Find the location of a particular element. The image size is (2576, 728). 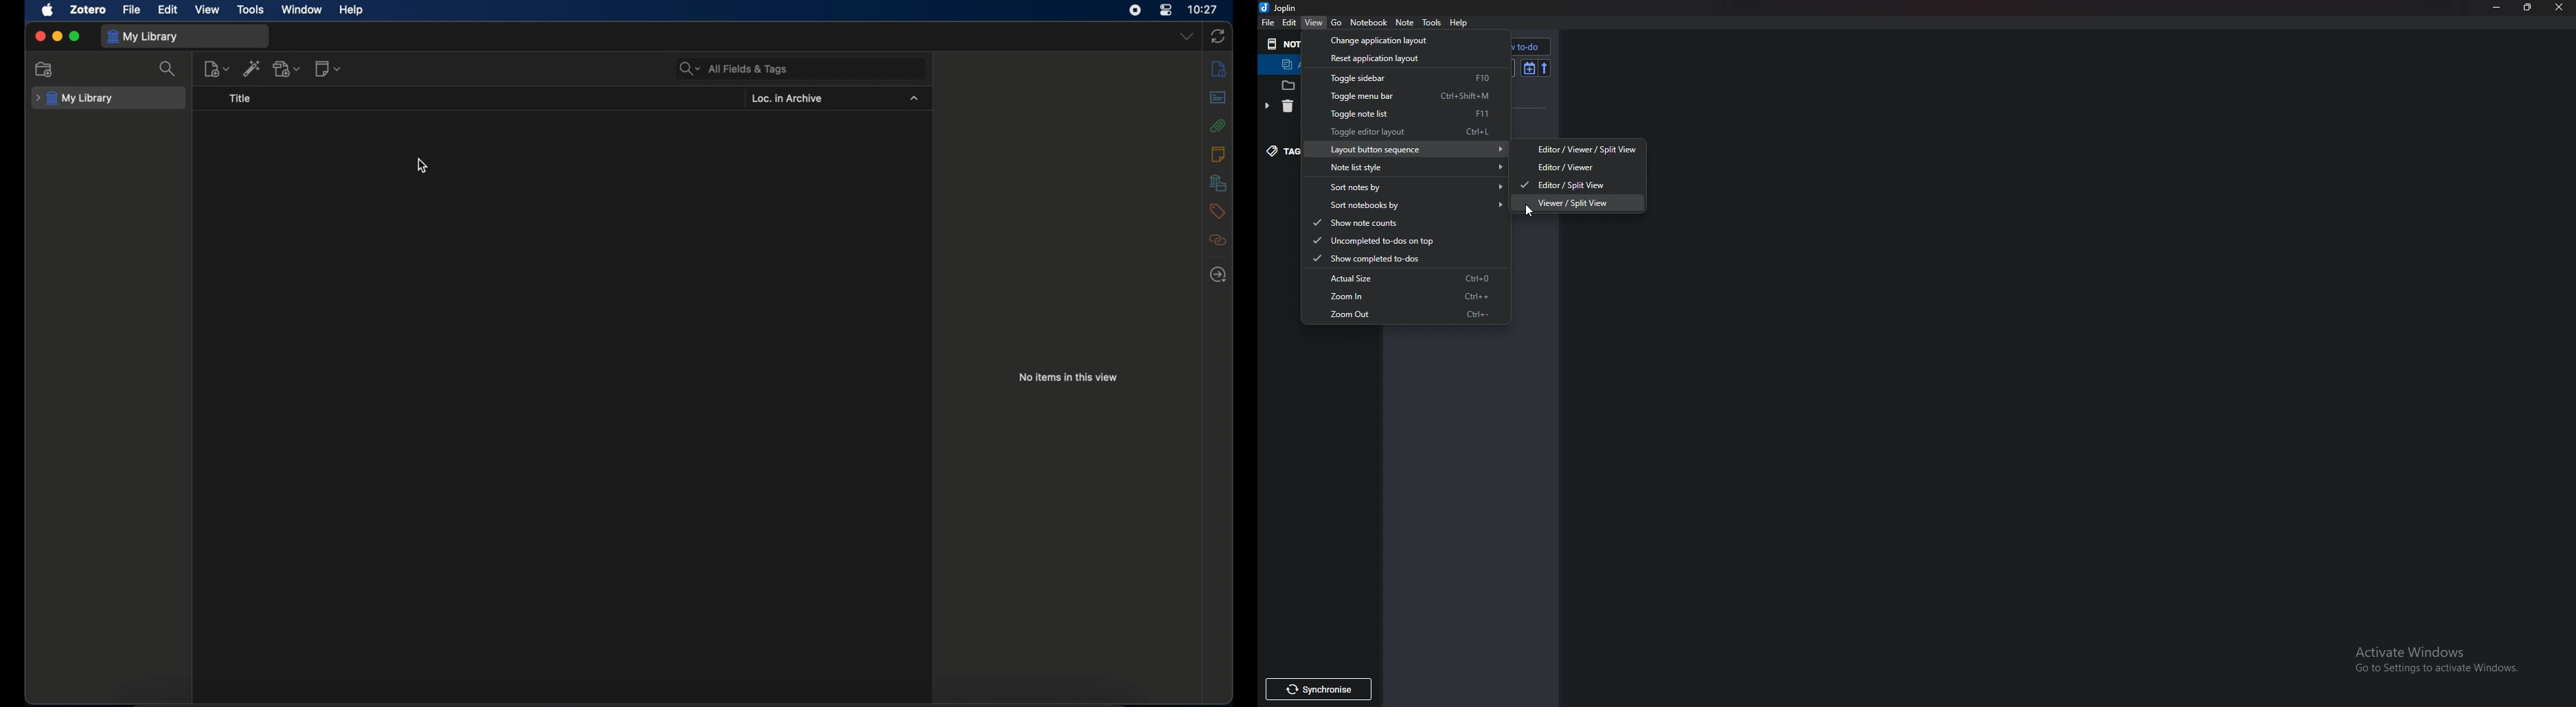

close is located at coordinates (40, 37).